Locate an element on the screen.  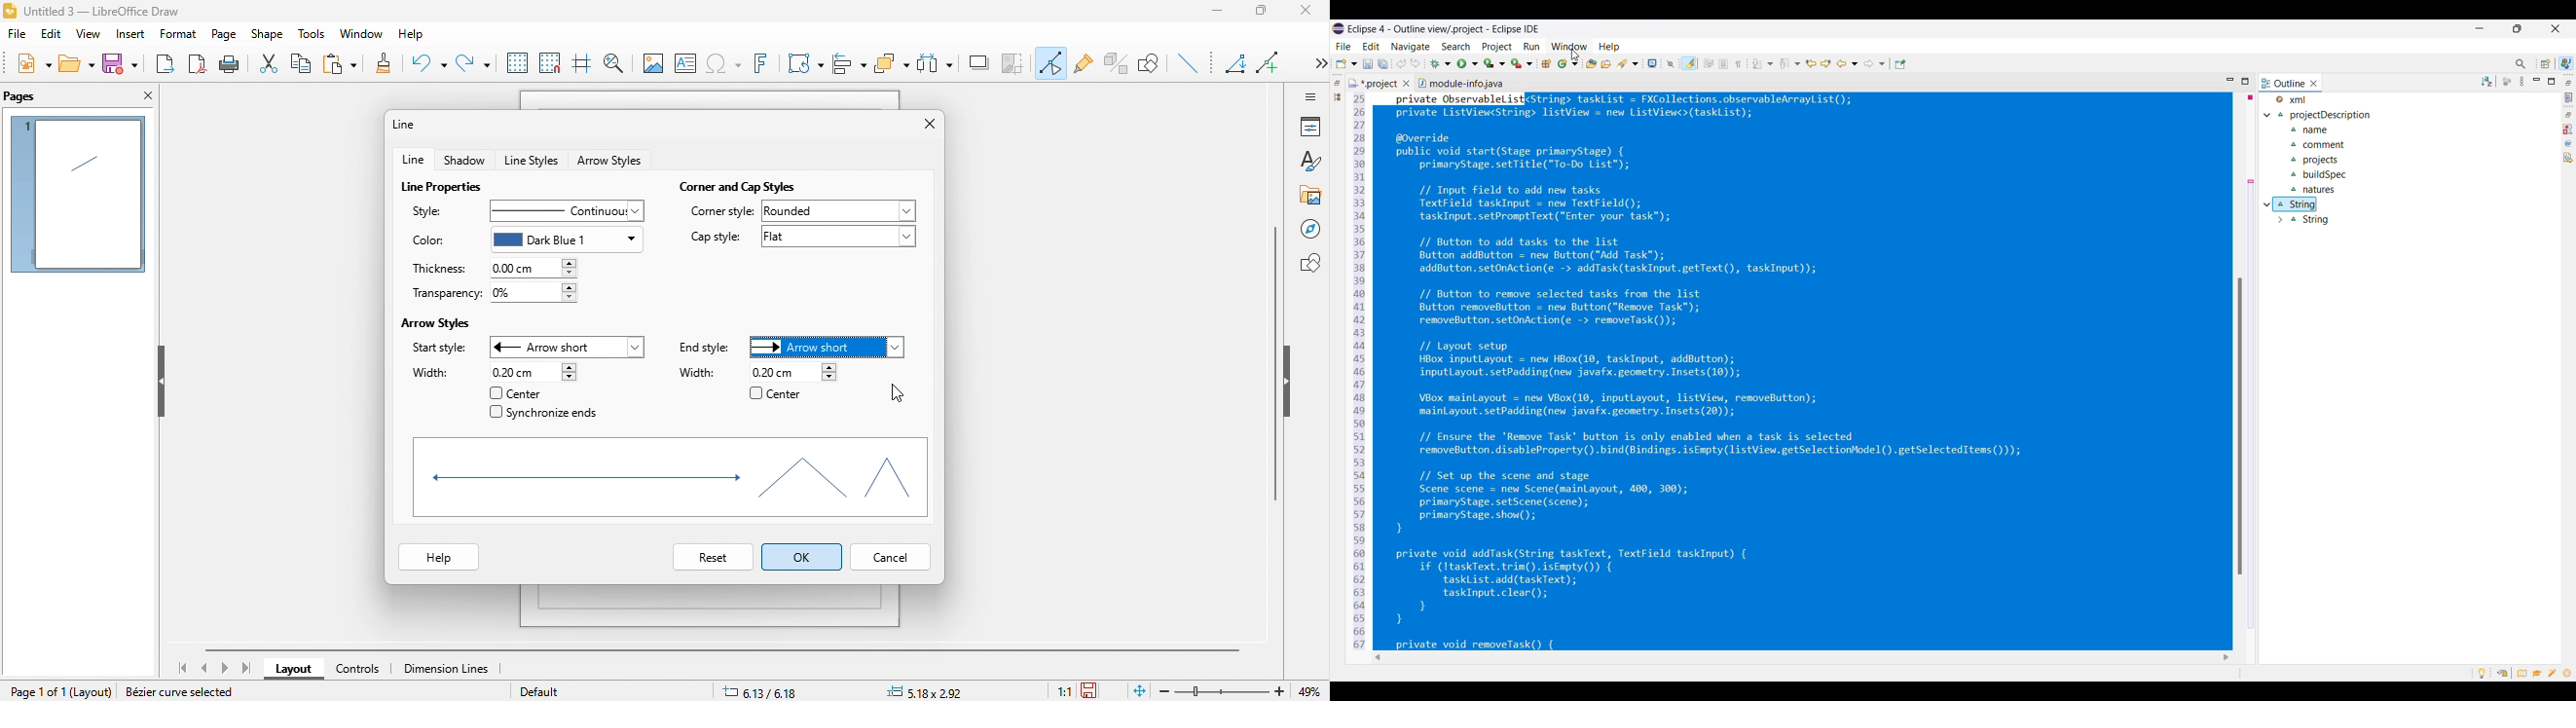
cut is located at coordinates (269, 64).